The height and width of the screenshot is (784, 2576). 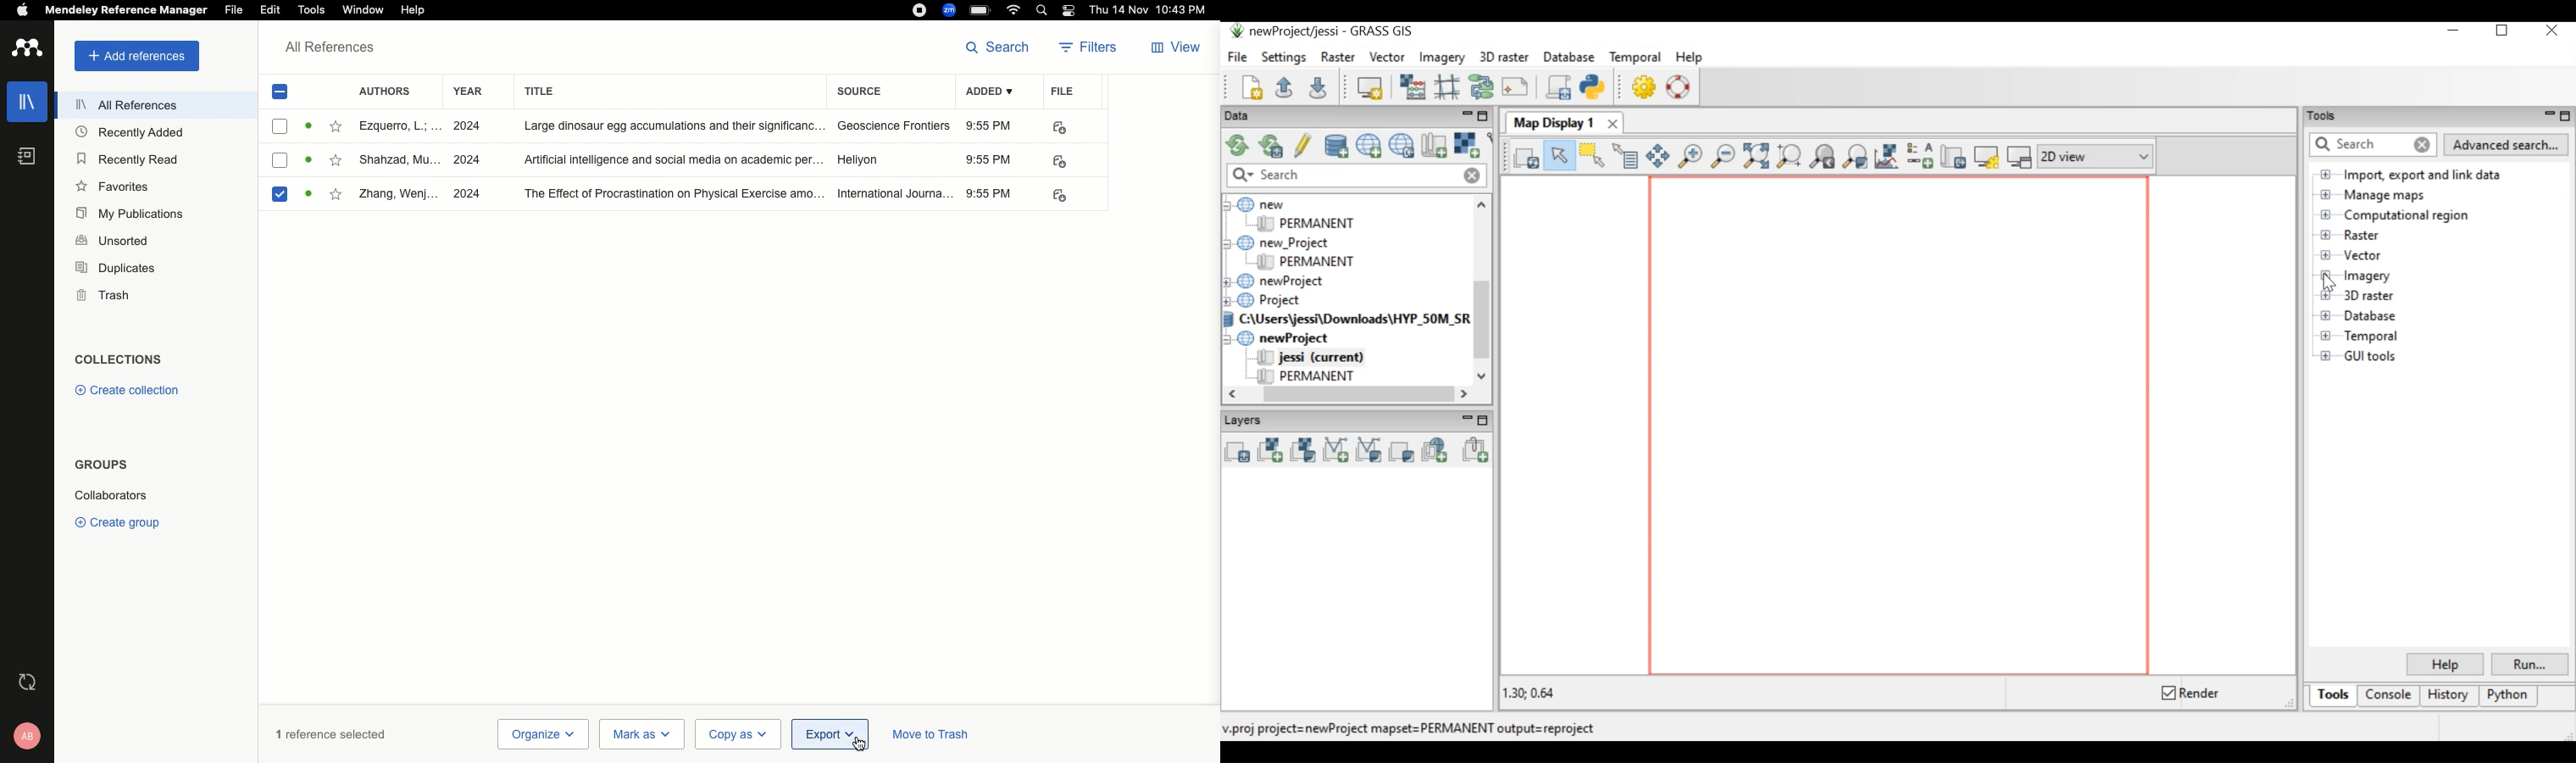 What do you see at coordinates (310, 125) in the screenshot?
I see `read` at bounding box center [310, 125].